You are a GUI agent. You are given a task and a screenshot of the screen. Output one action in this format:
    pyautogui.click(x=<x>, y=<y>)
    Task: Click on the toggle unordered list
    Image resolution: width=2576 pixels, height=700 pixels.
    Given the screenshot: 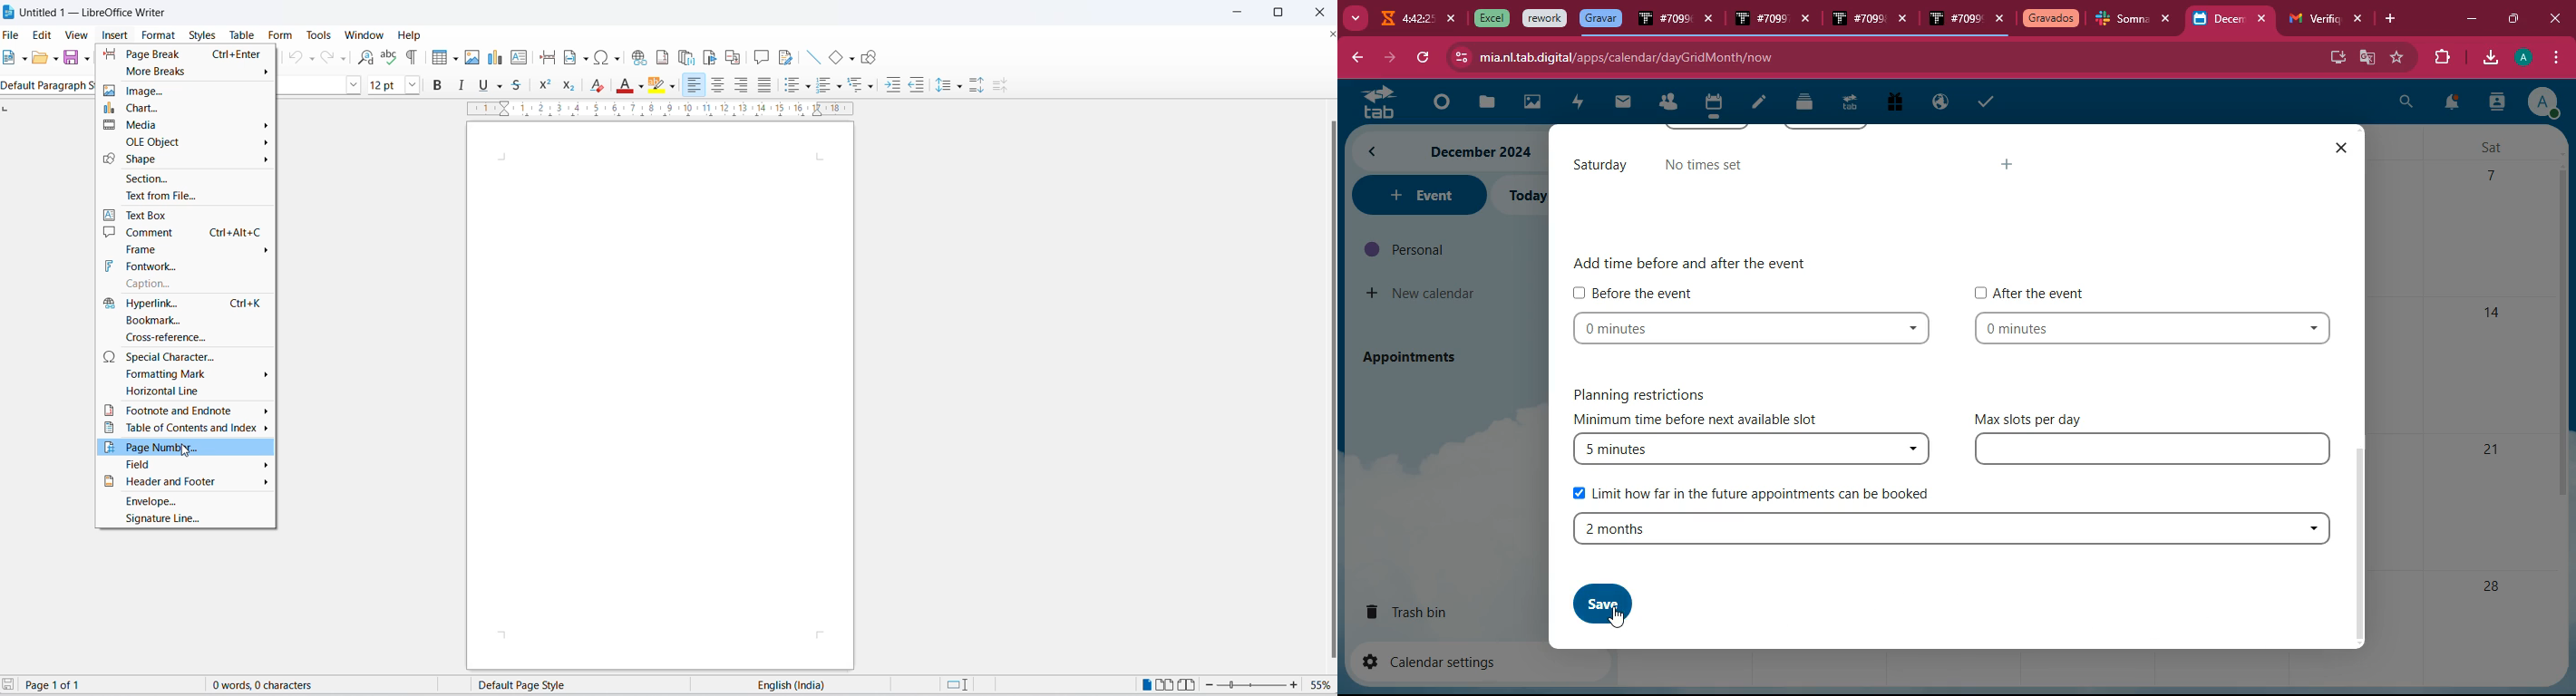 What is the action you would take?
    pyautogui.click(x=808, y=86)
    